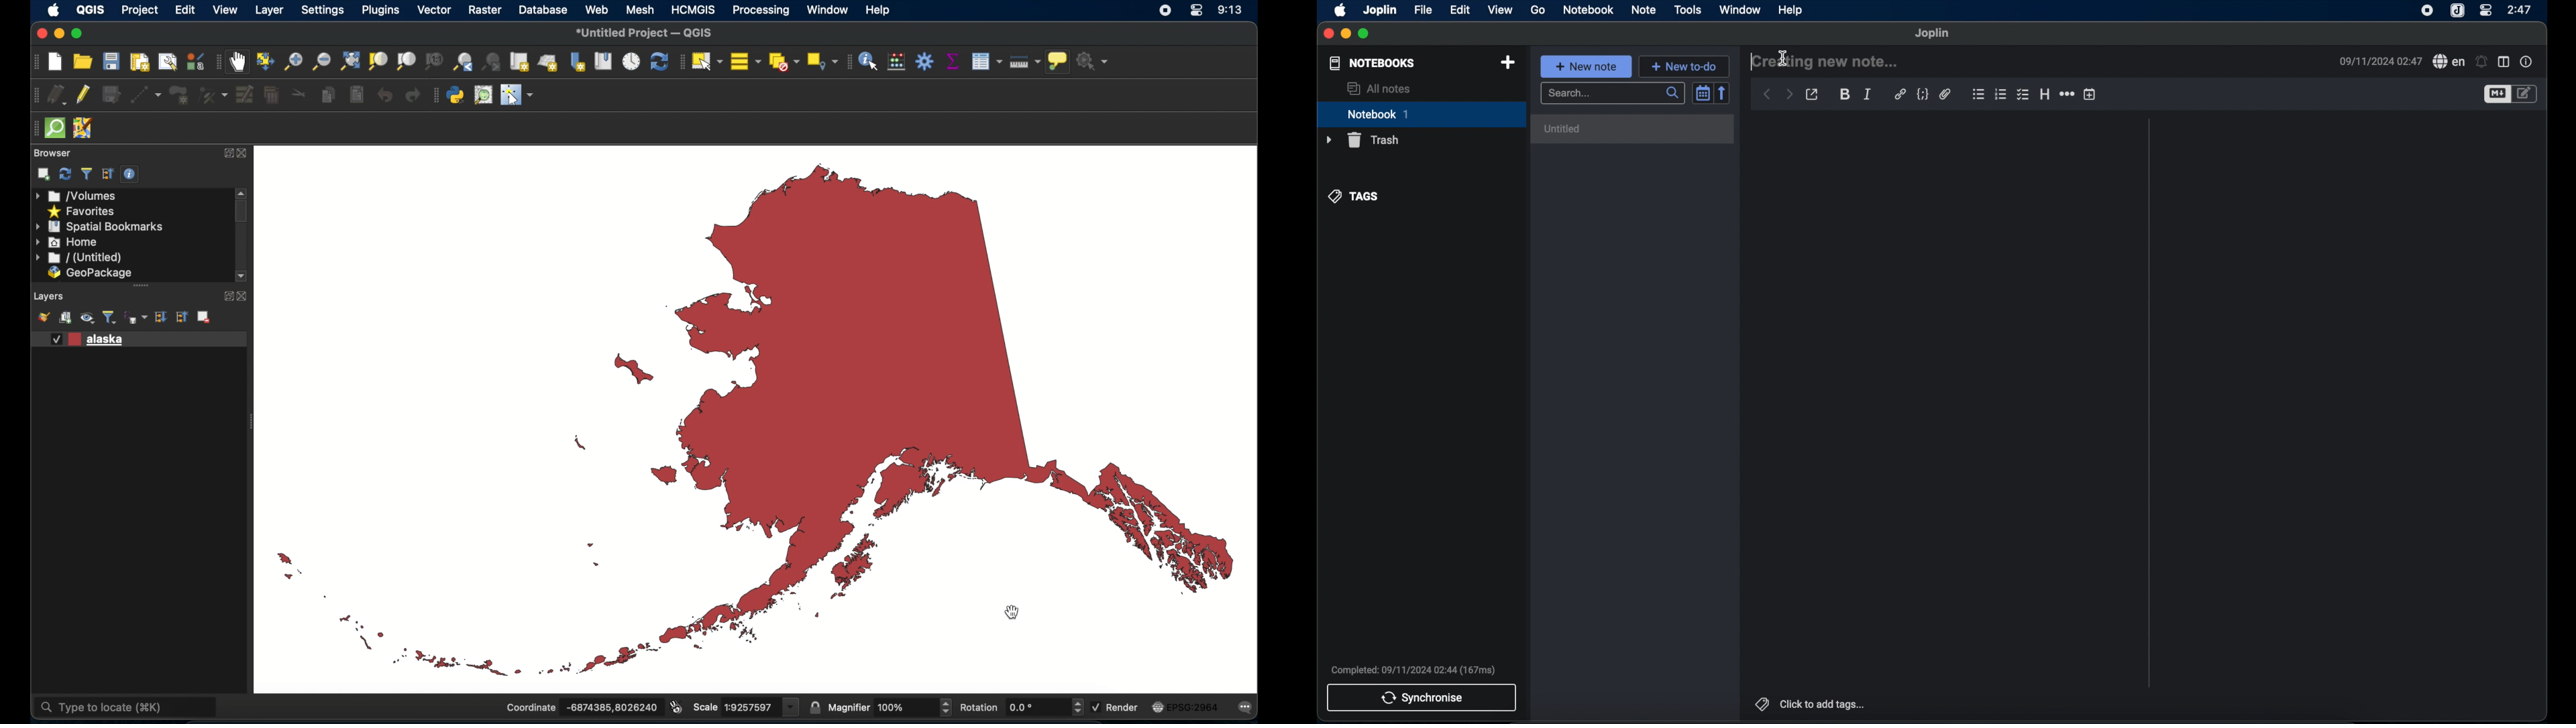  Describe the element at coordinates (2487, 10) in the screenshot. I see `control center` at that location.